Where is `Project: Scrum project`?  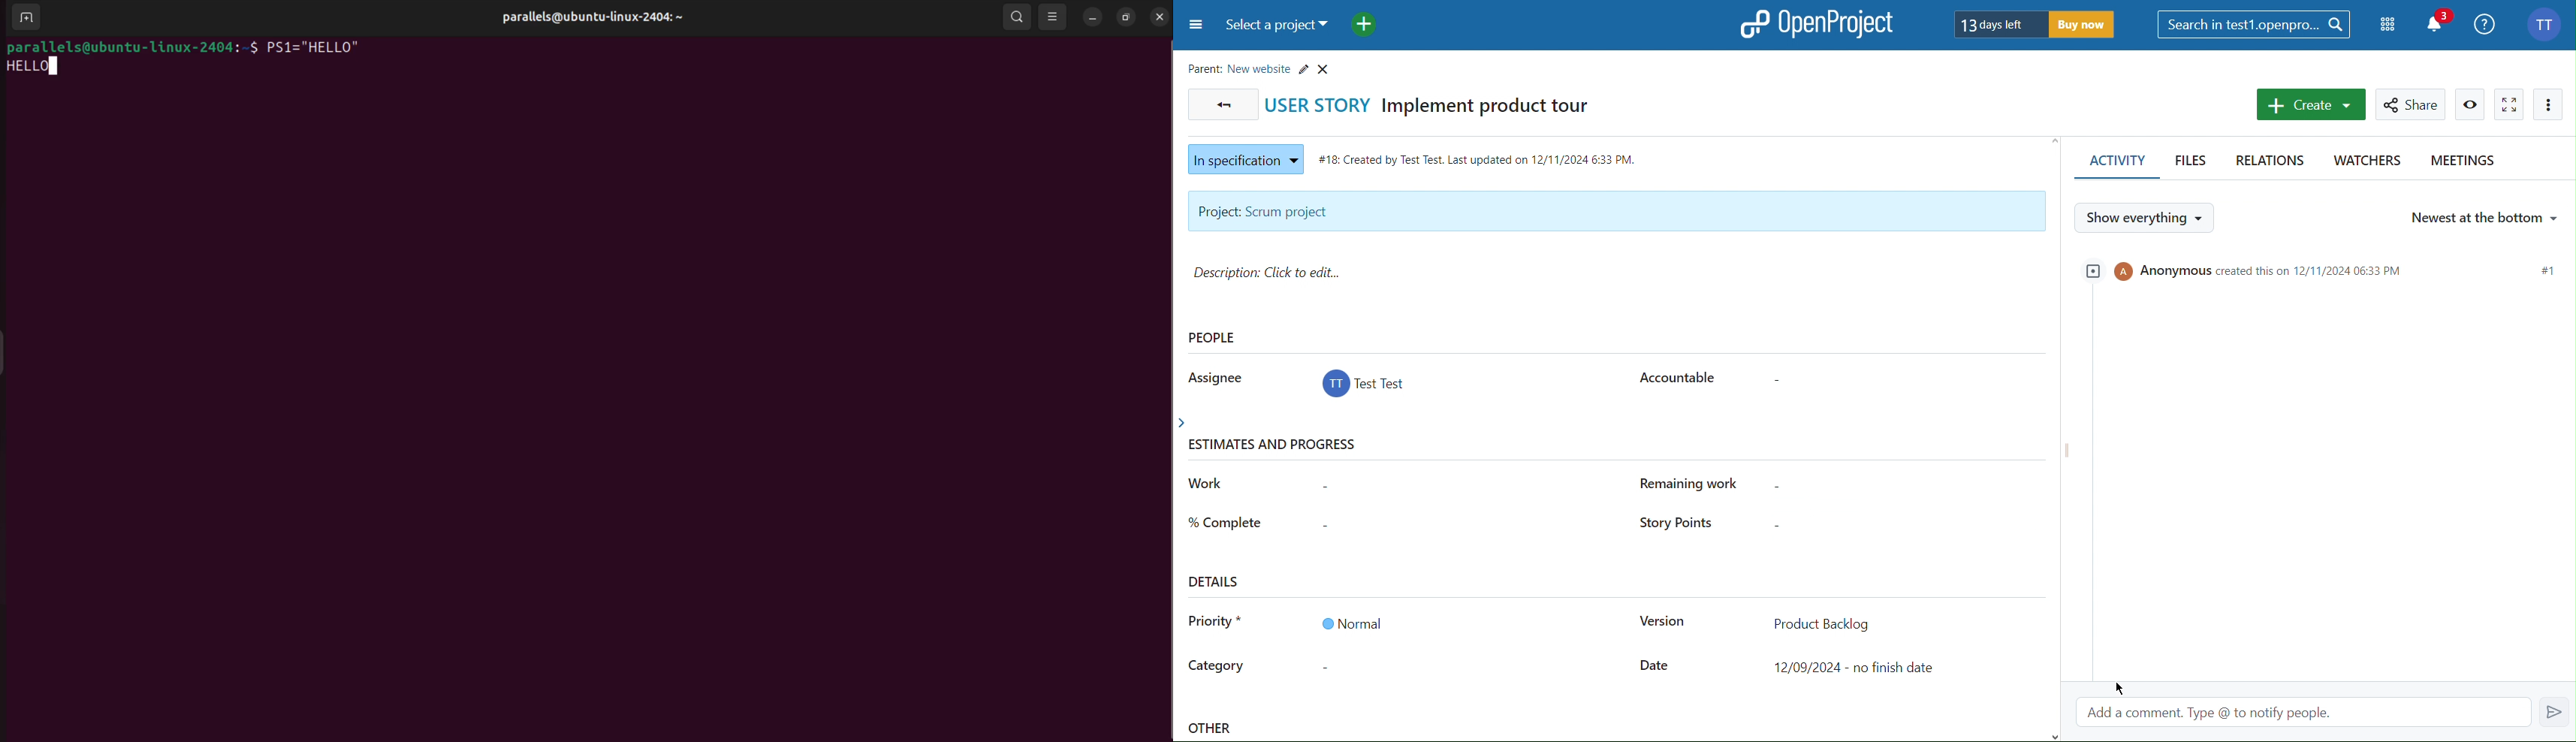 Project: Scrum project is located at coordinates (1615, 212).